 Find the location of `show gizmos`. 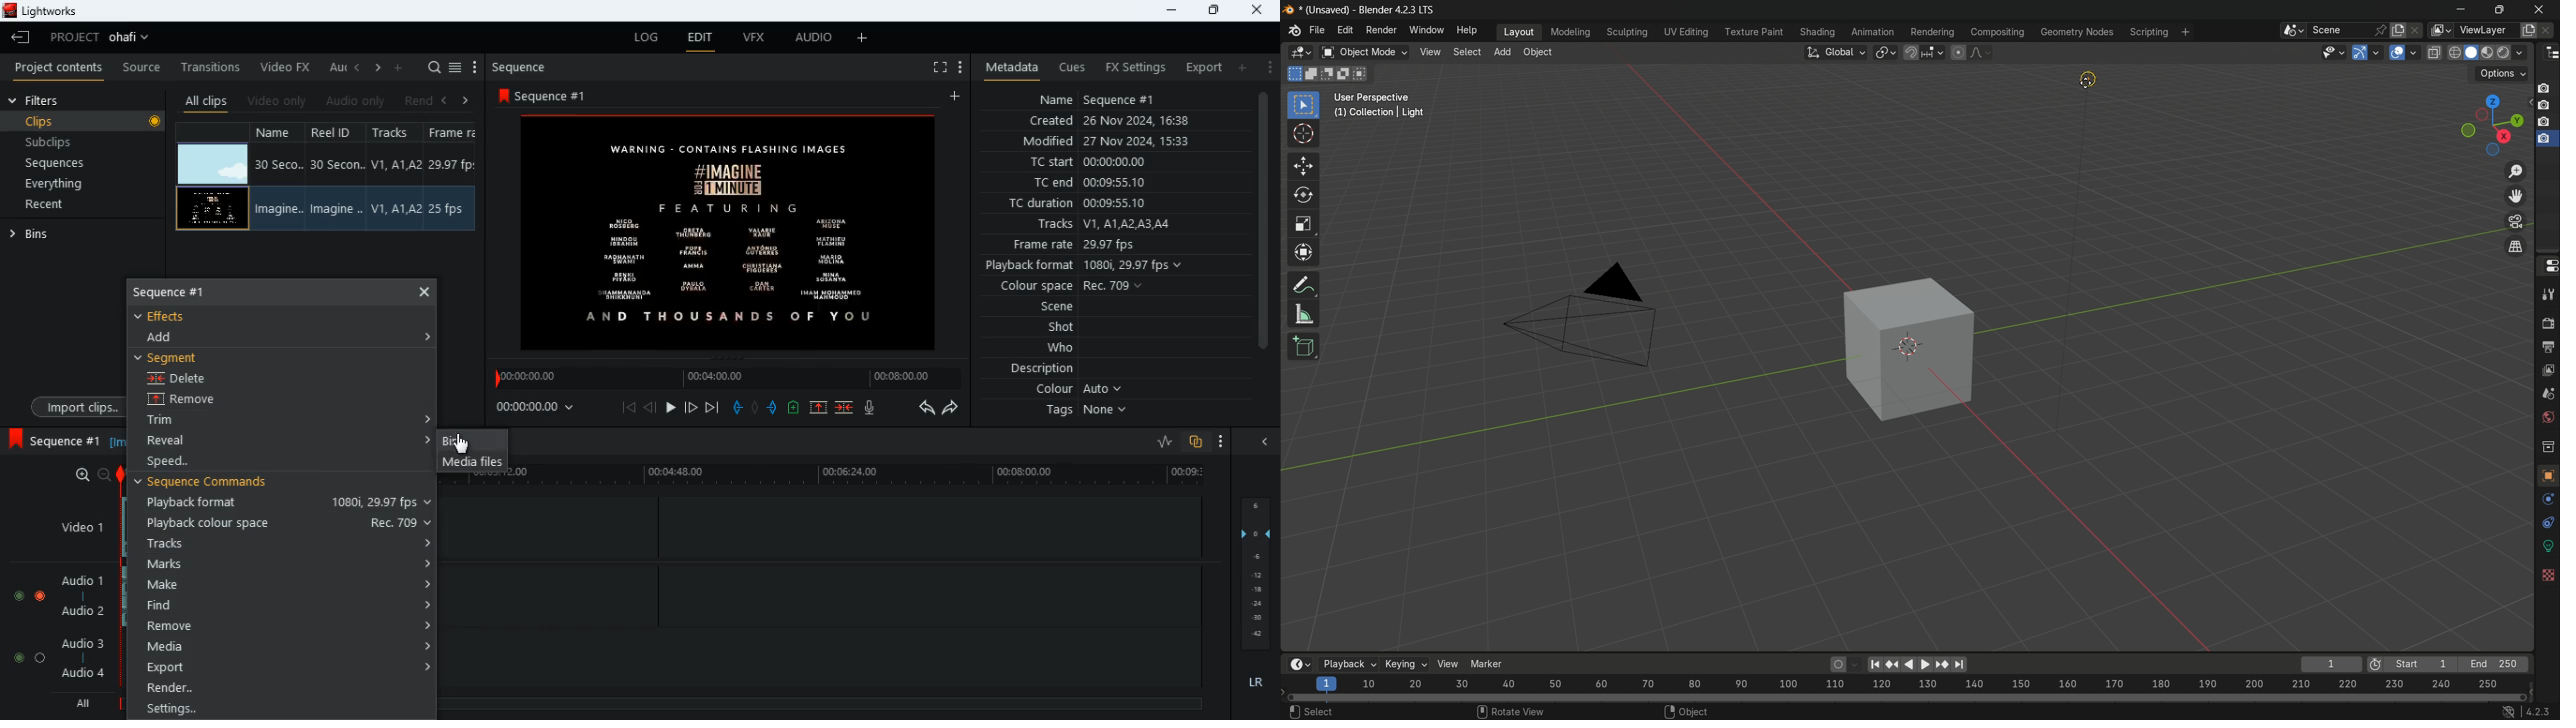

show gizmos is located at coordinates (2361, 52).